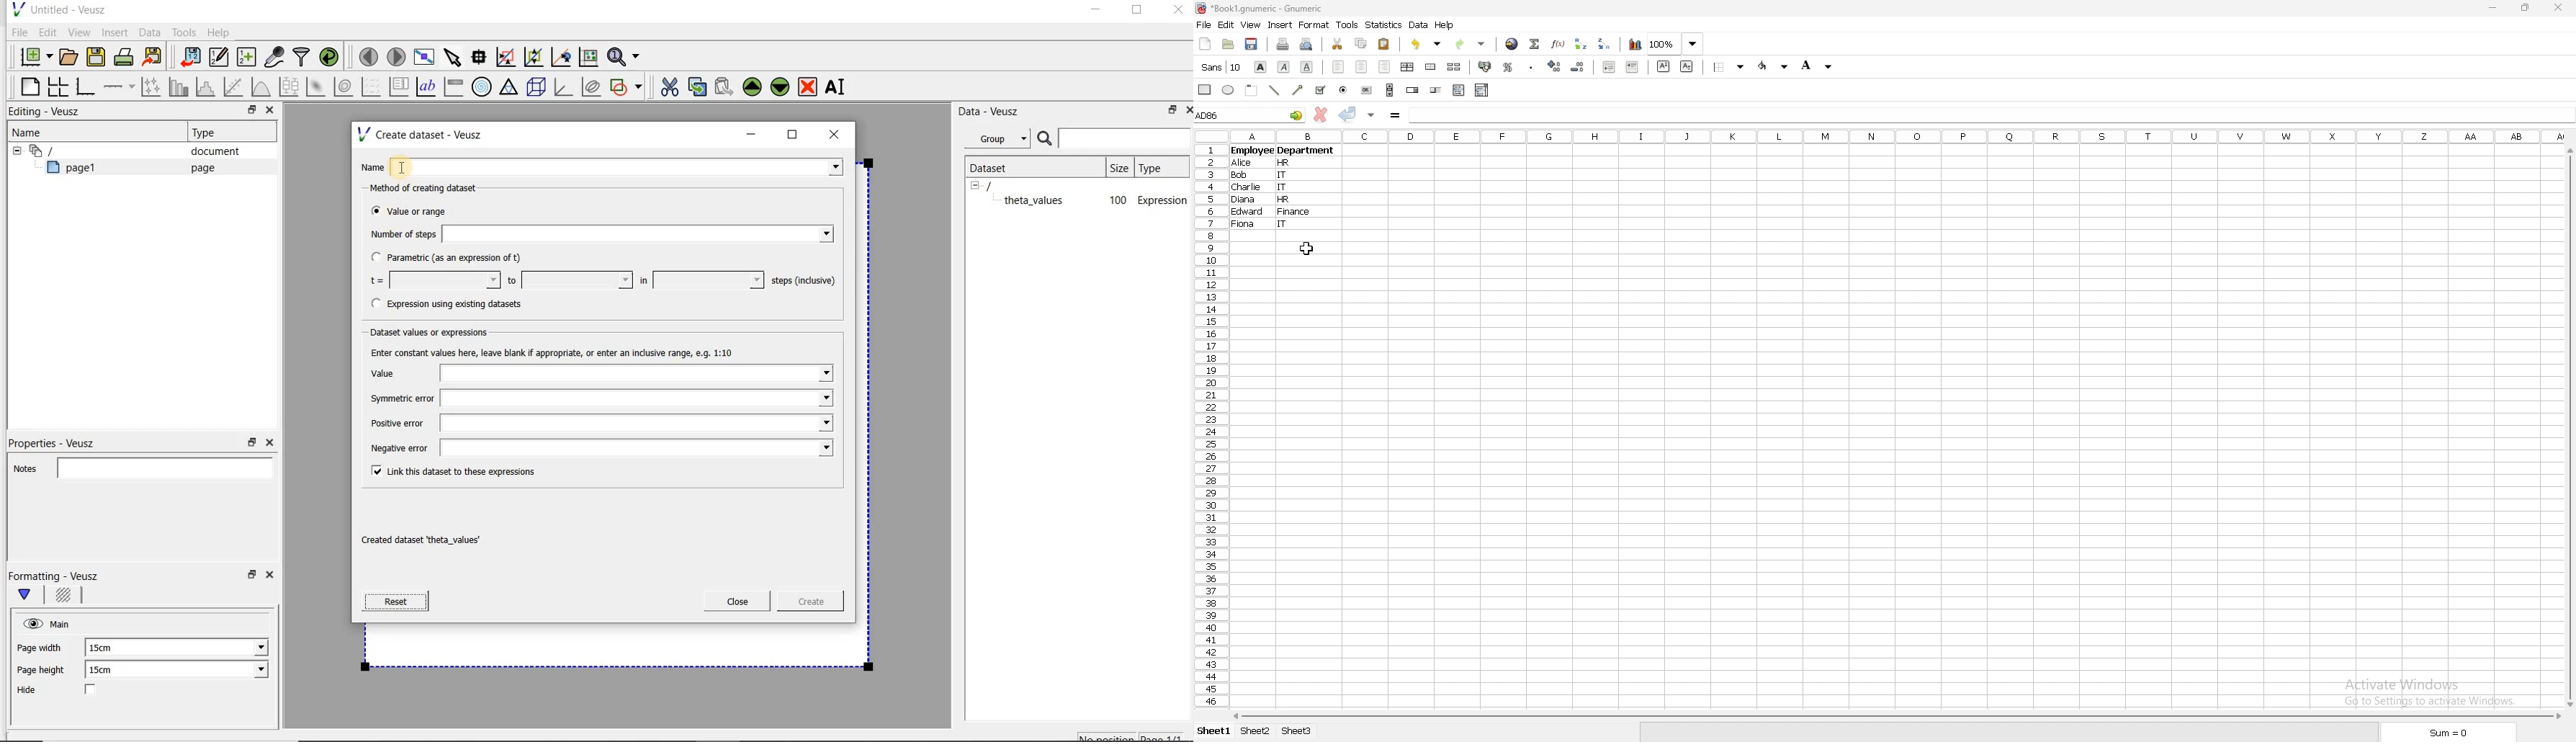 This screenshot has height=756, width=2576. What do you see at coordinates (1305, 151) in the screenshot?
I see `department` at bounding box center [1305, 151].